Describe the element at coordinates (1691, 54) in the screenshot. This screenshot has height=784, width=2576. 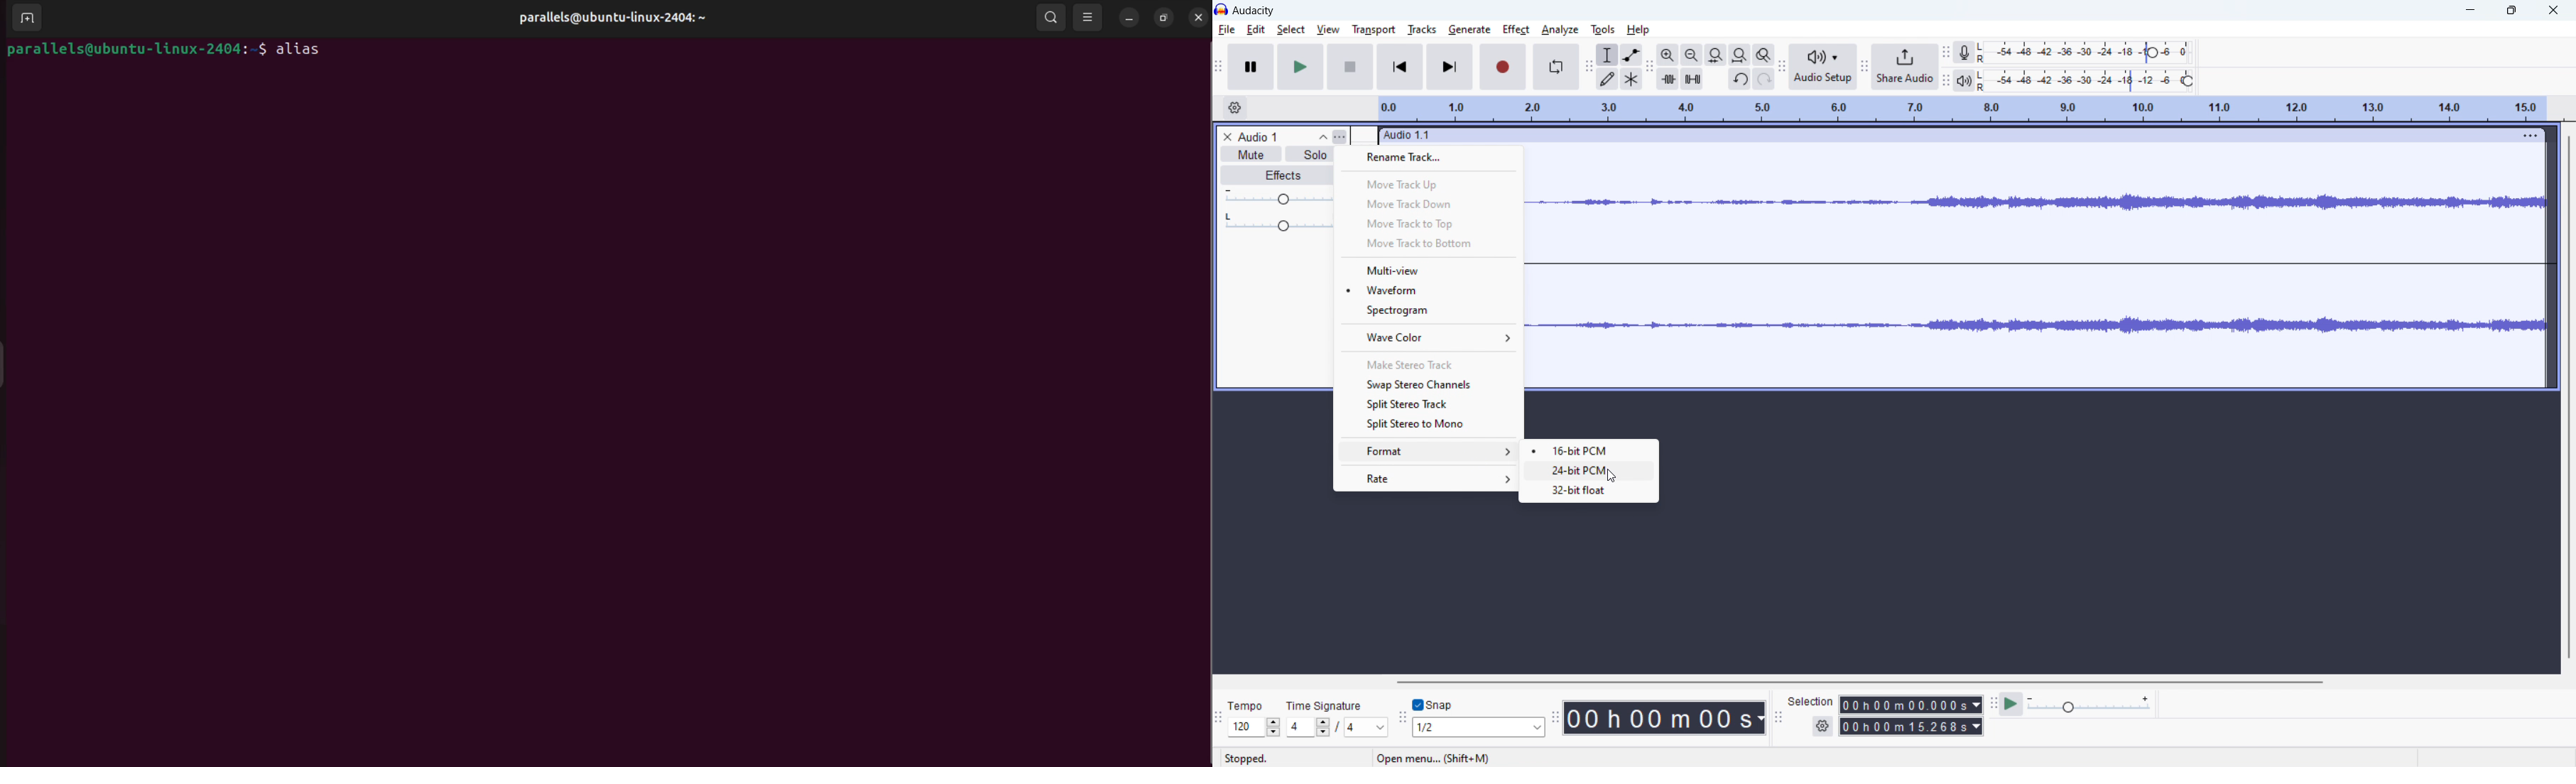
I see `zoom out` at that location.